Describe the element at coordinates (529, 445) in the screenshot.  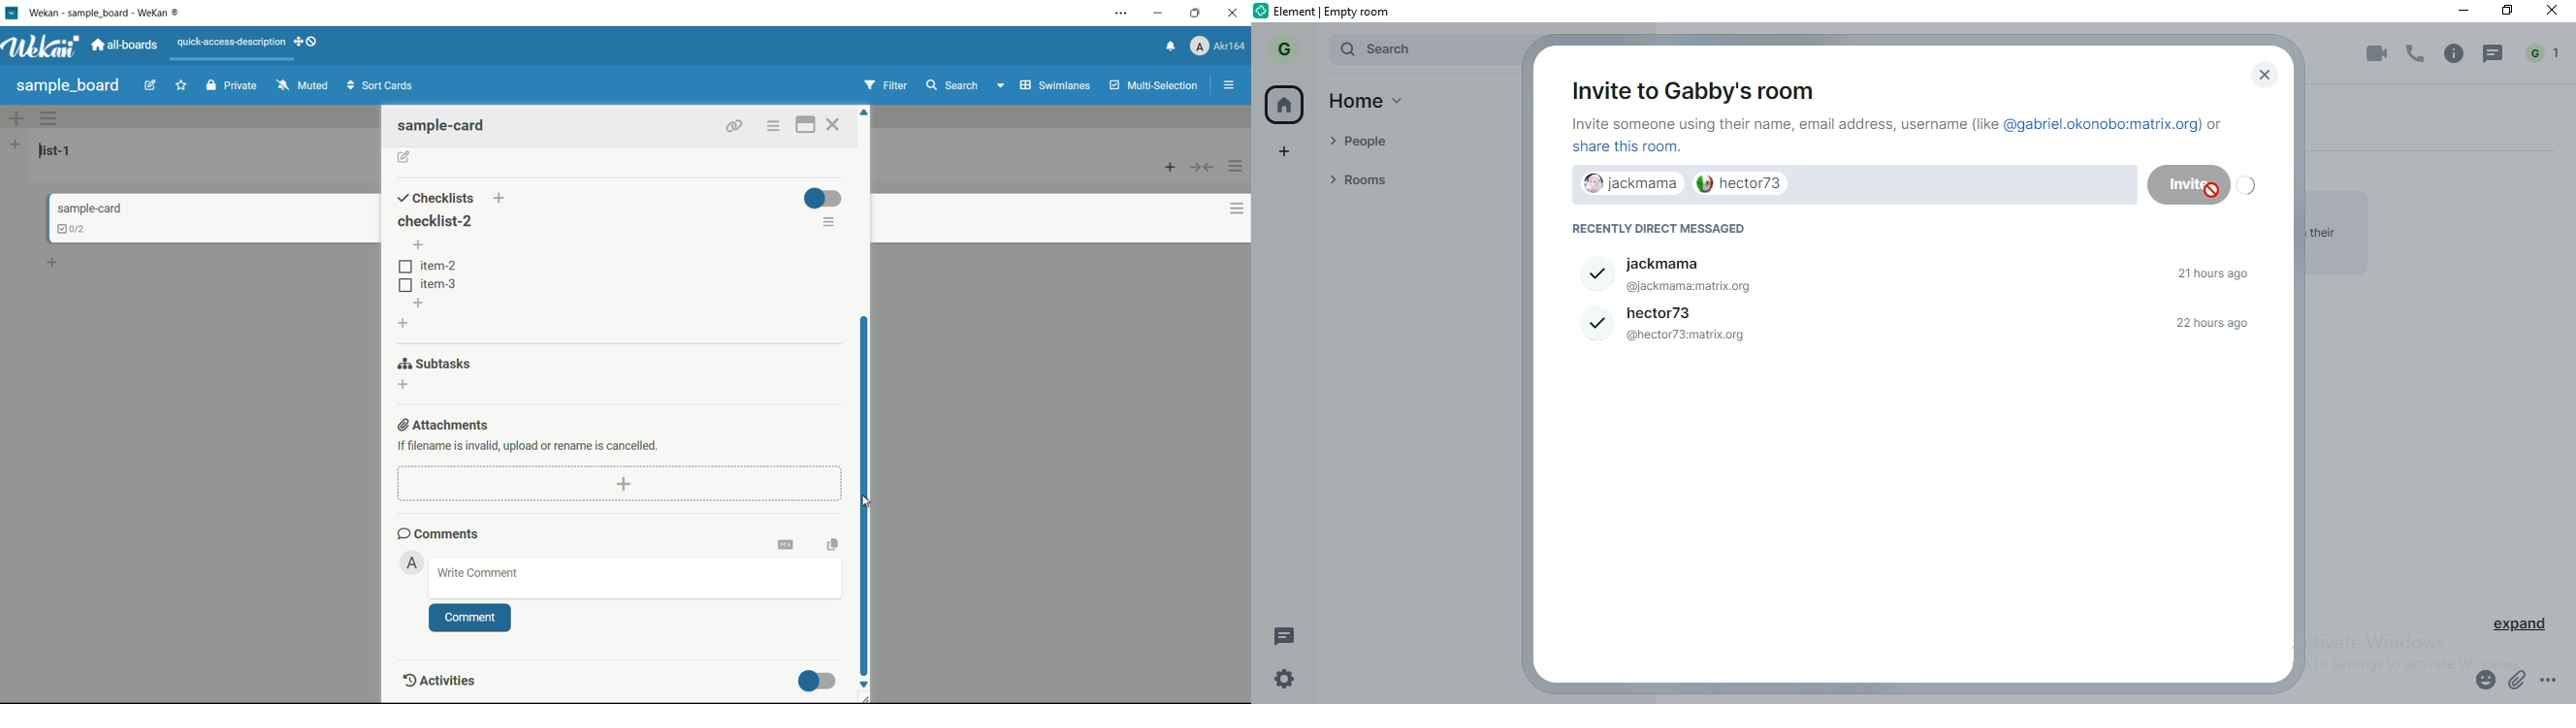
I see `text` at that location.